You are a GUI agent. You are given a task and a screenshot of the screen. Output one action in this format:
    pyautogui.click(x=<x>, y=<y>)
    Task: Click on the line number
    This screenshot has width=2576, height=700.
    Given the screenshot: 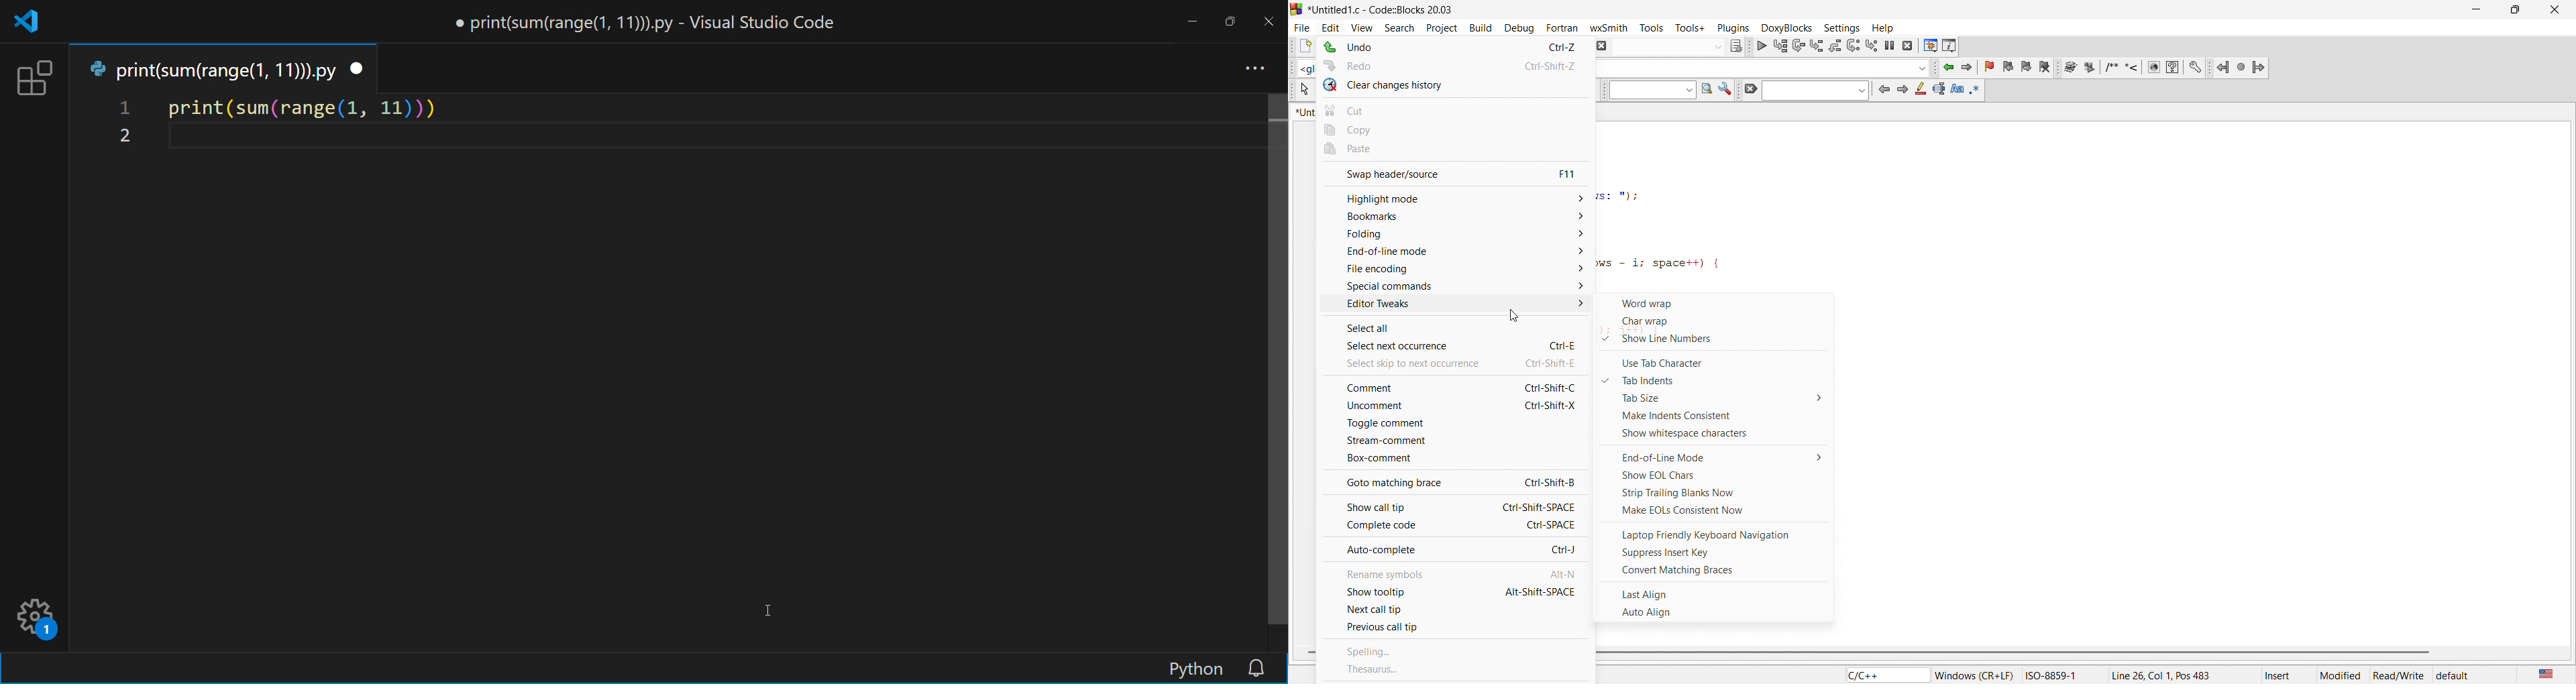 What is the action you would take?
    pyautogui.click(x=123, y=120)
    